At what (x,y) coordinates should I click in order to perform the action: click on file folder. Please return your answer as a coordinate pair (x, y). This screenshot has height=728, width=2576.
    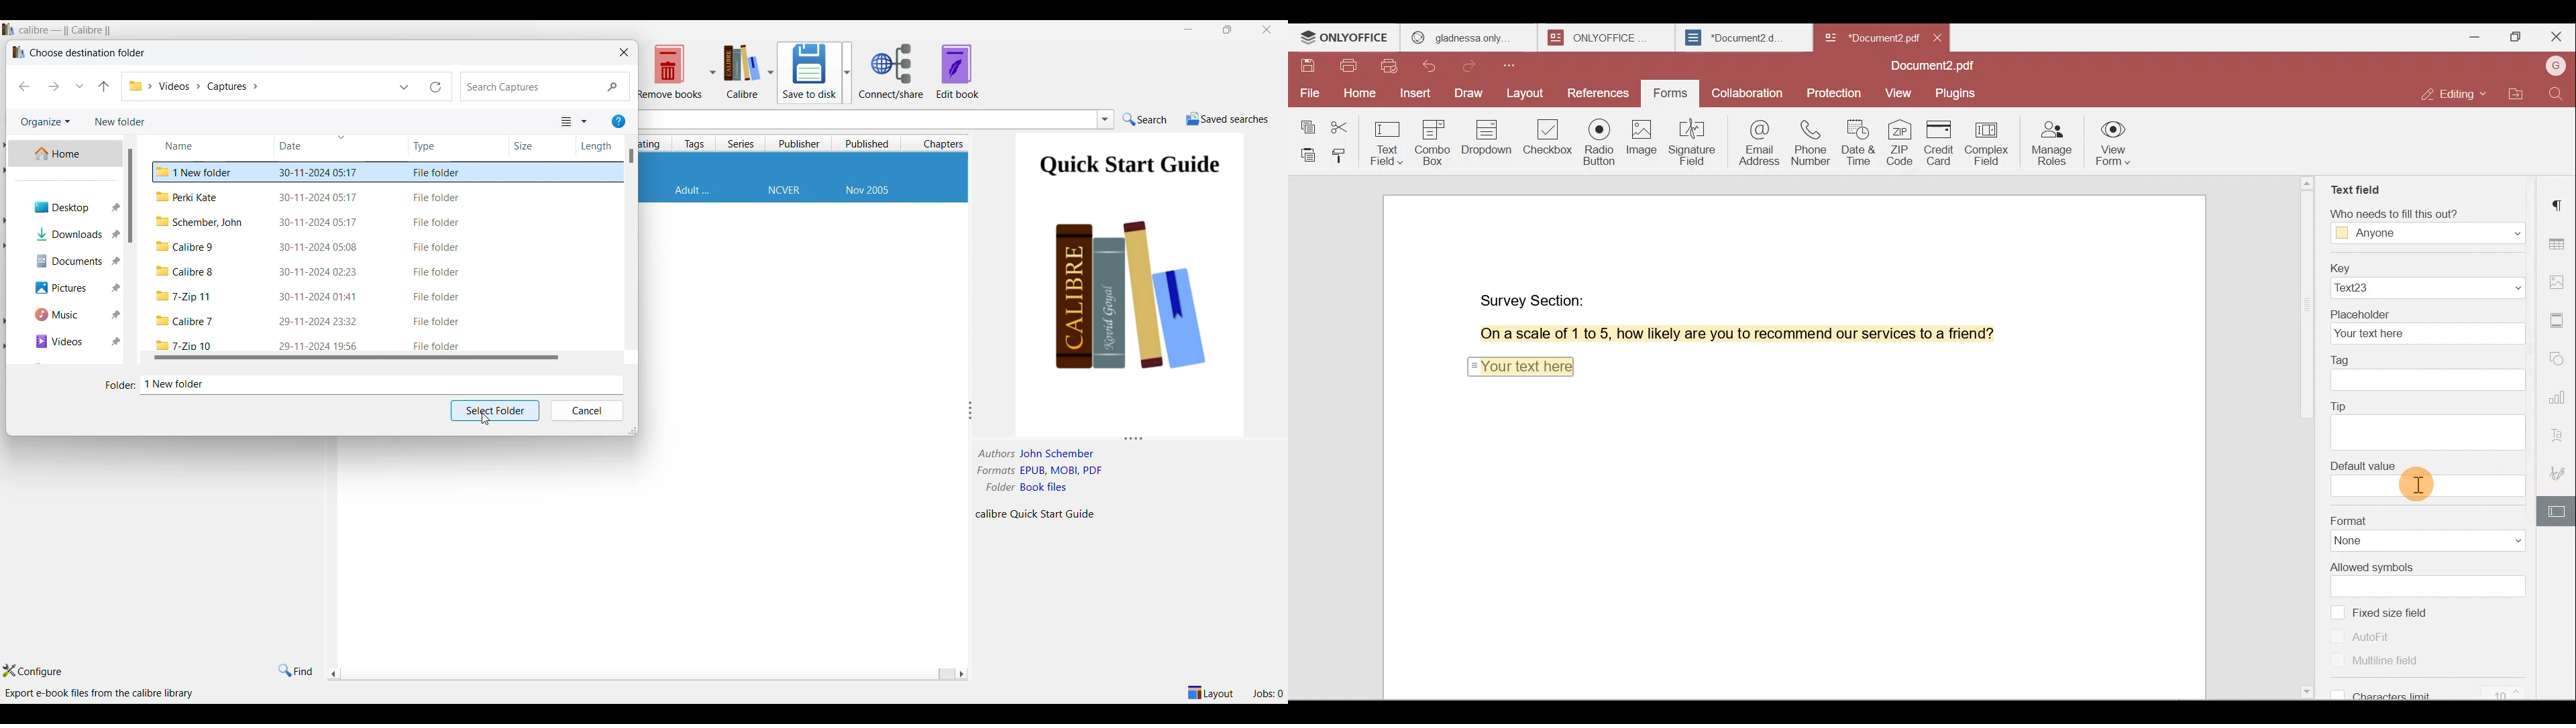
    Looking at the image, I should click on (434, 272).